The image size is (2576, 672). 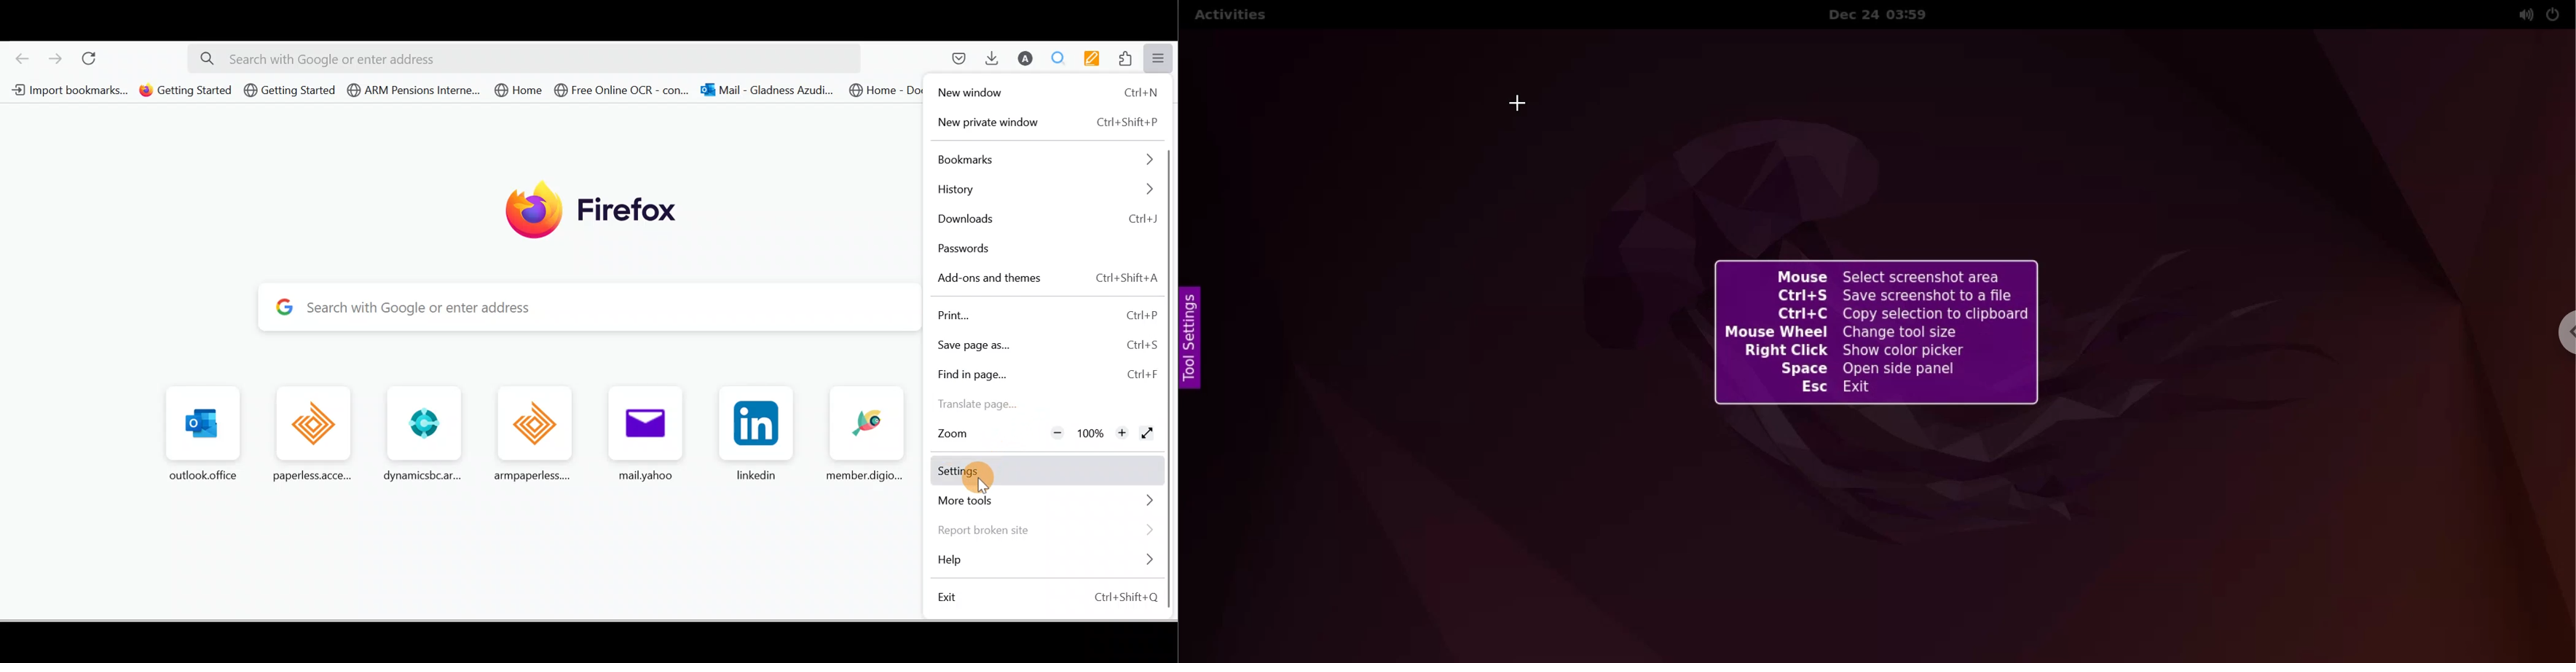 I want to click on Search with Google or enter address, so click(x=599, y=306).